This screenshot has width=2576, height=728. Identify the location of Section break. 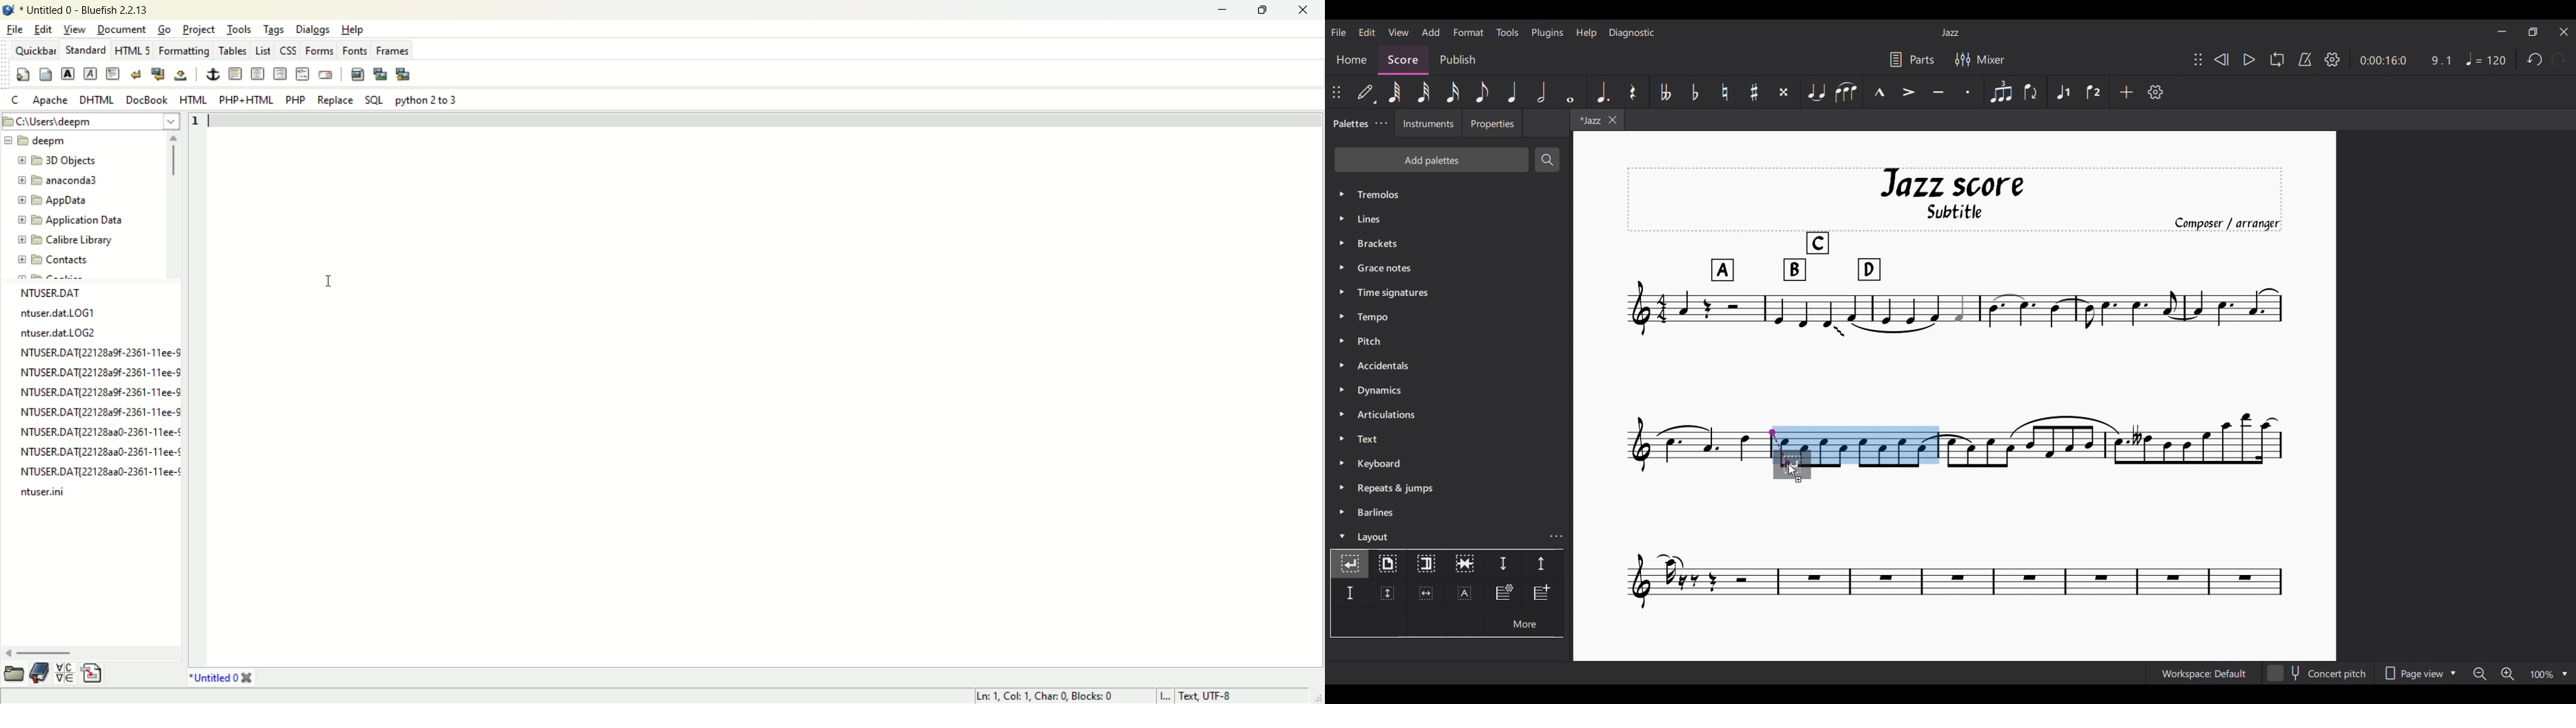
(1427, 565).